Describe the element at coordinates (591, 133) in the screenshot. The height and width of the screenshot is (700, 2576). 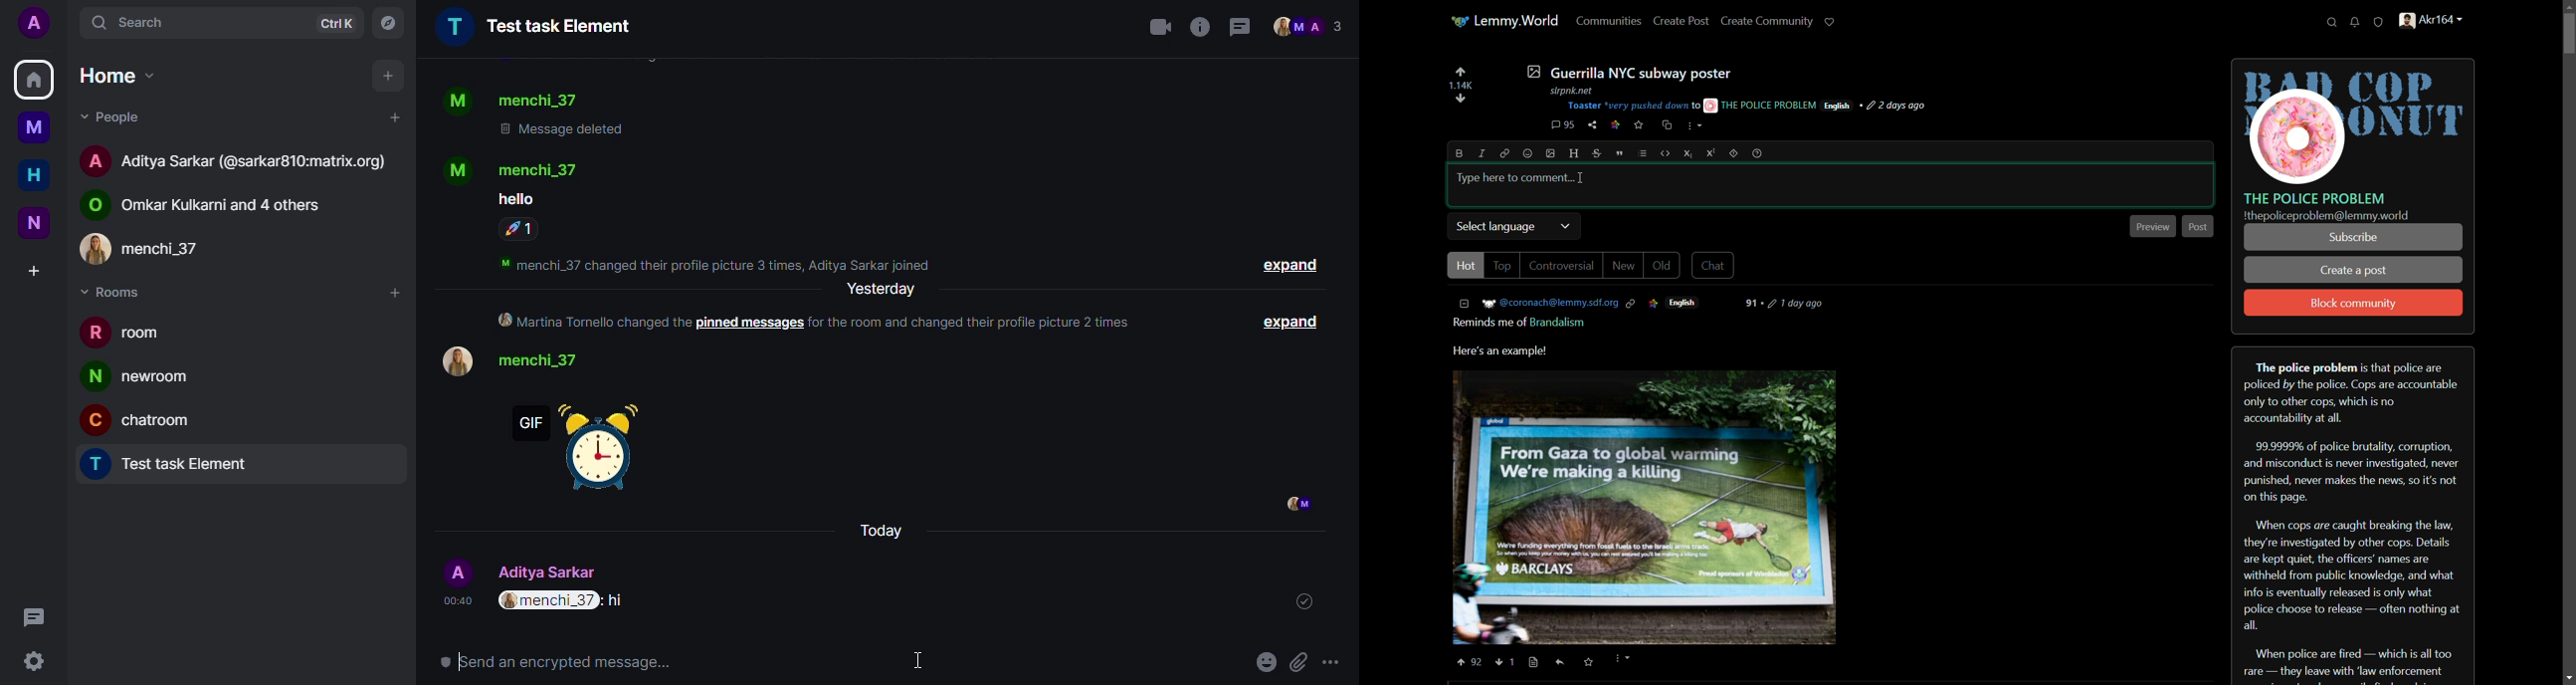
I see `info` at that location.